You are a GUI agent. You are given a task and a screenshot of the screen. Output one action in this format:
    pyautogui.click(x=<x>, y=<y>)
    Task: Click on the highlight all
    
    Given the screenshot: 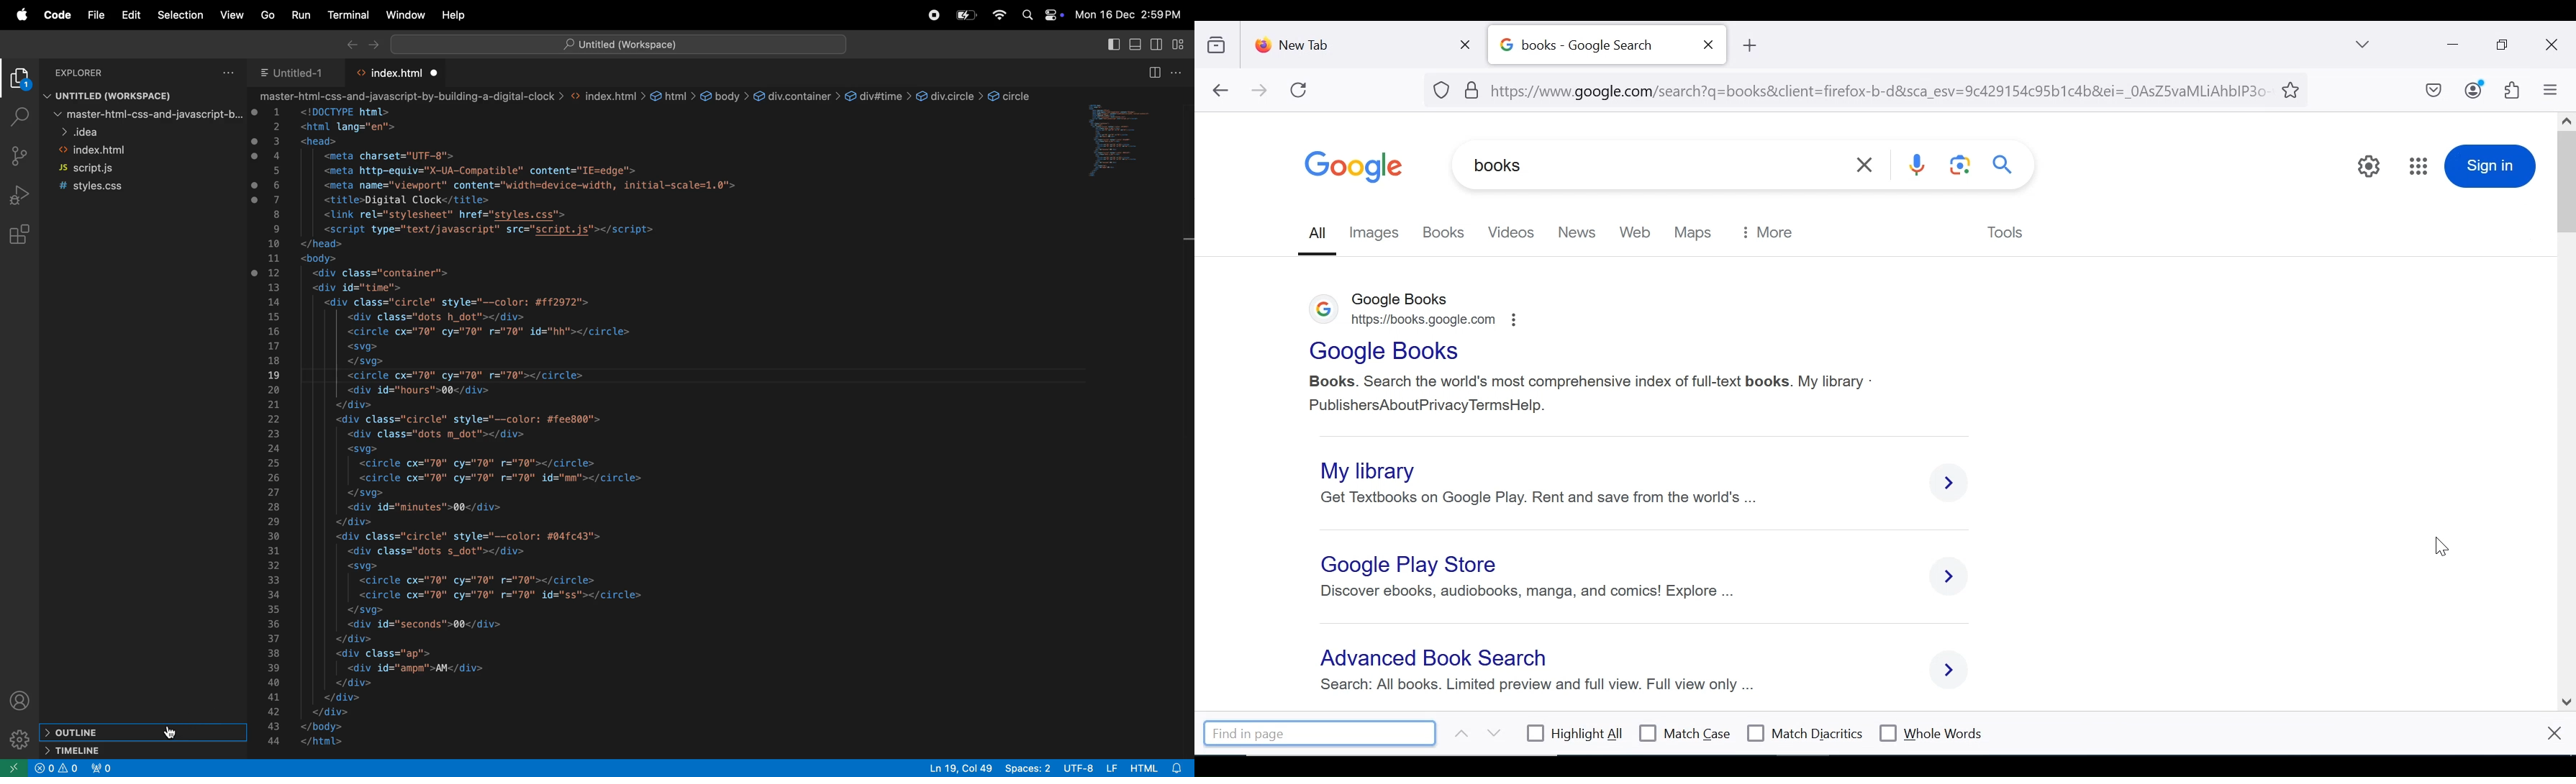 What is the action you would take?
    pyautogui.click(x=1576, y=735)
    